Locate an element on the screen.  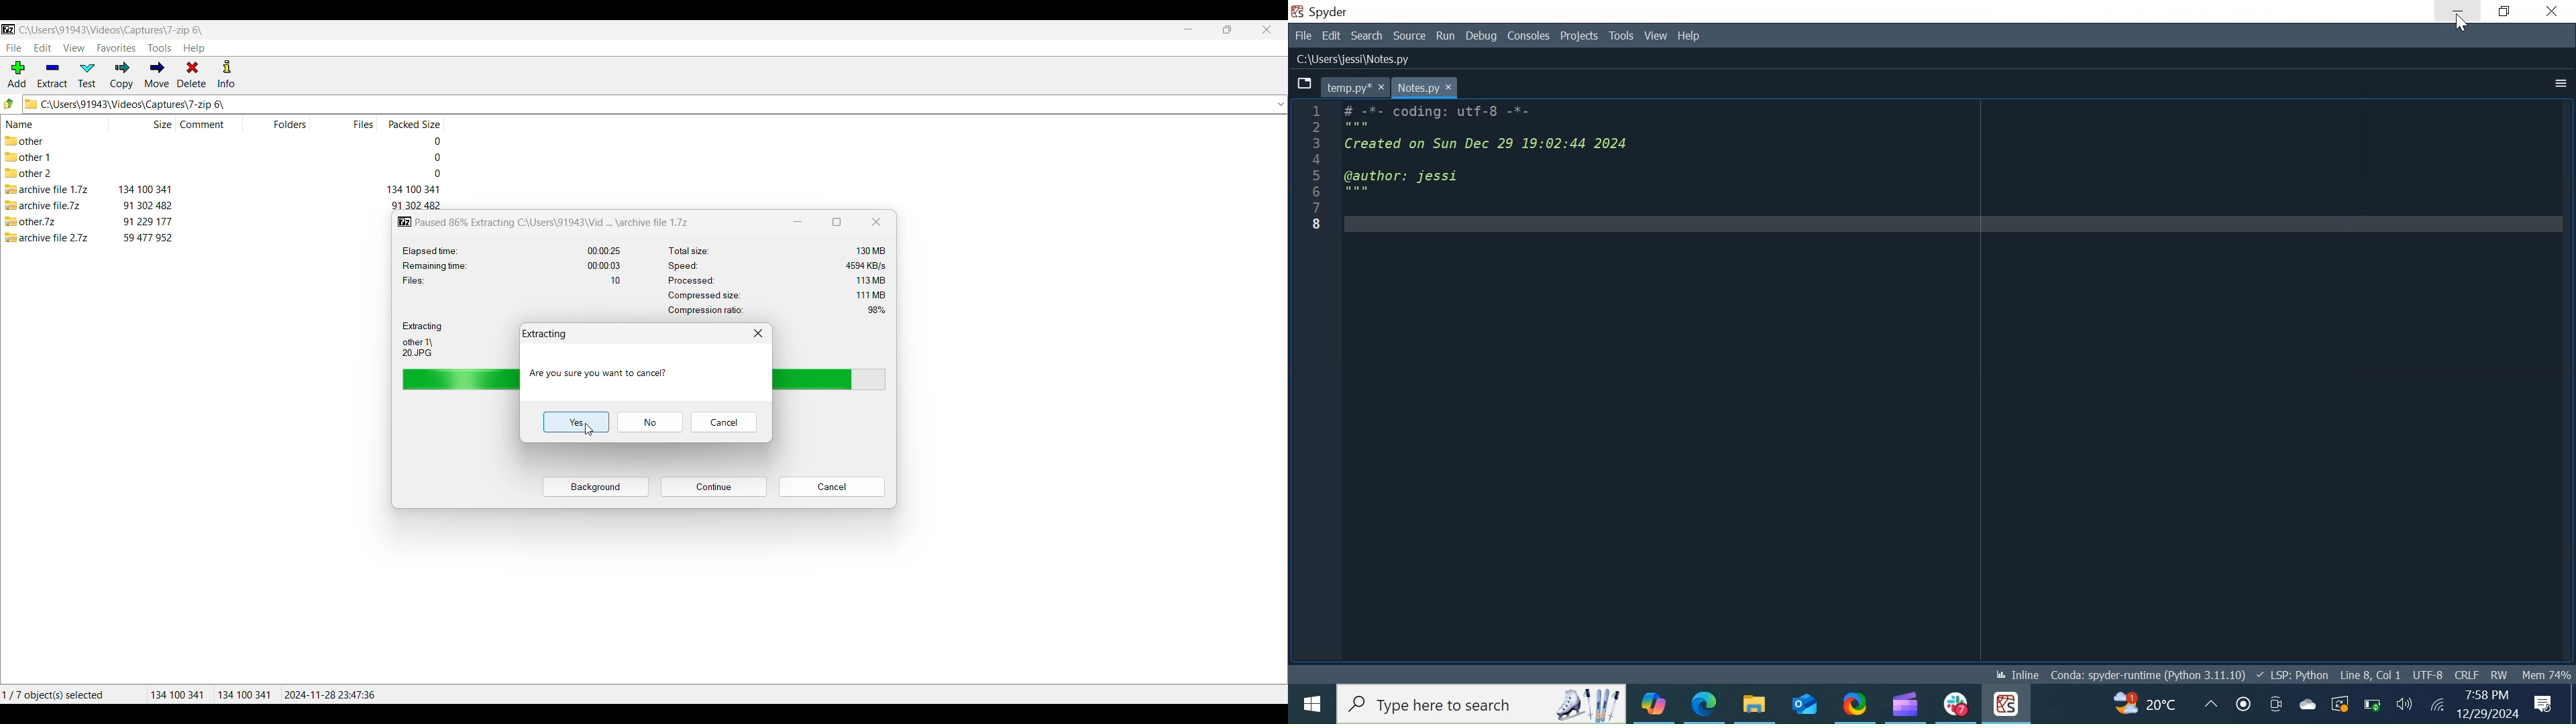
Comment column is located at coordinates (211, 123).